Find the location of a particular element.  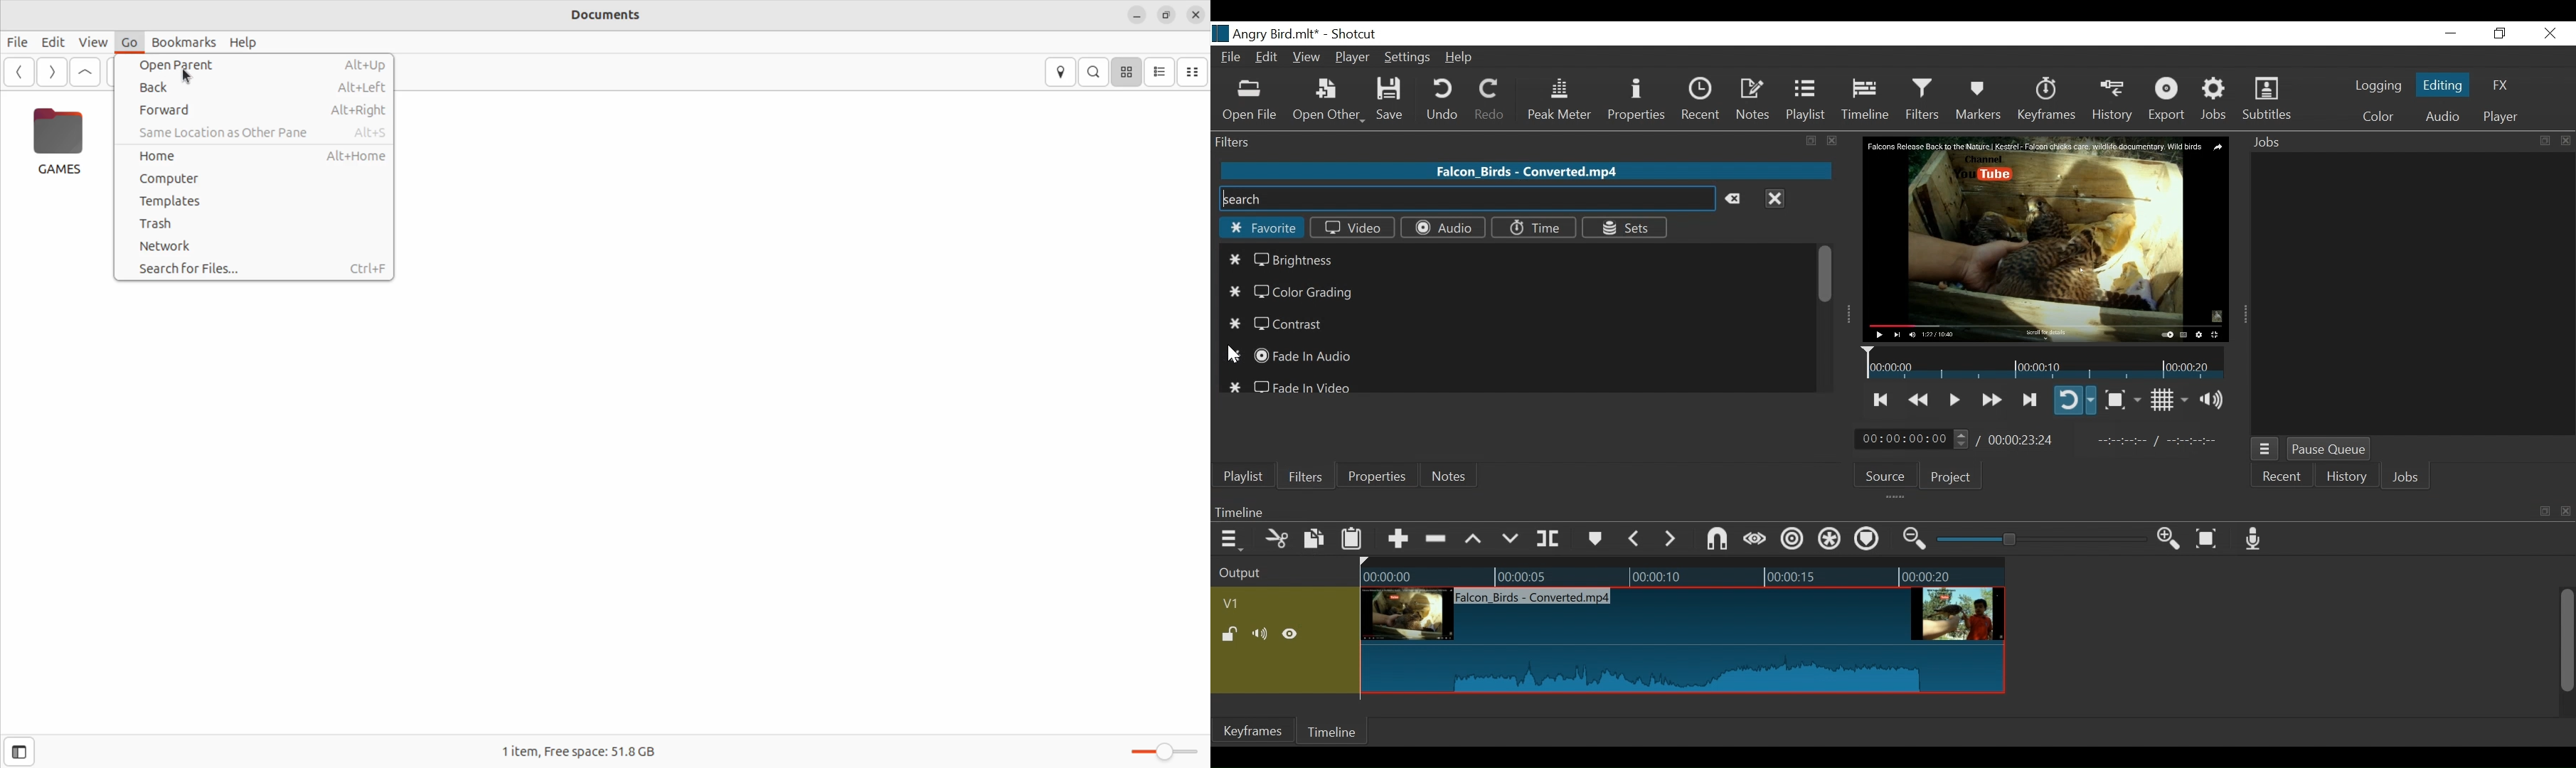

Color Grading is located at coordinates (1290, 292).